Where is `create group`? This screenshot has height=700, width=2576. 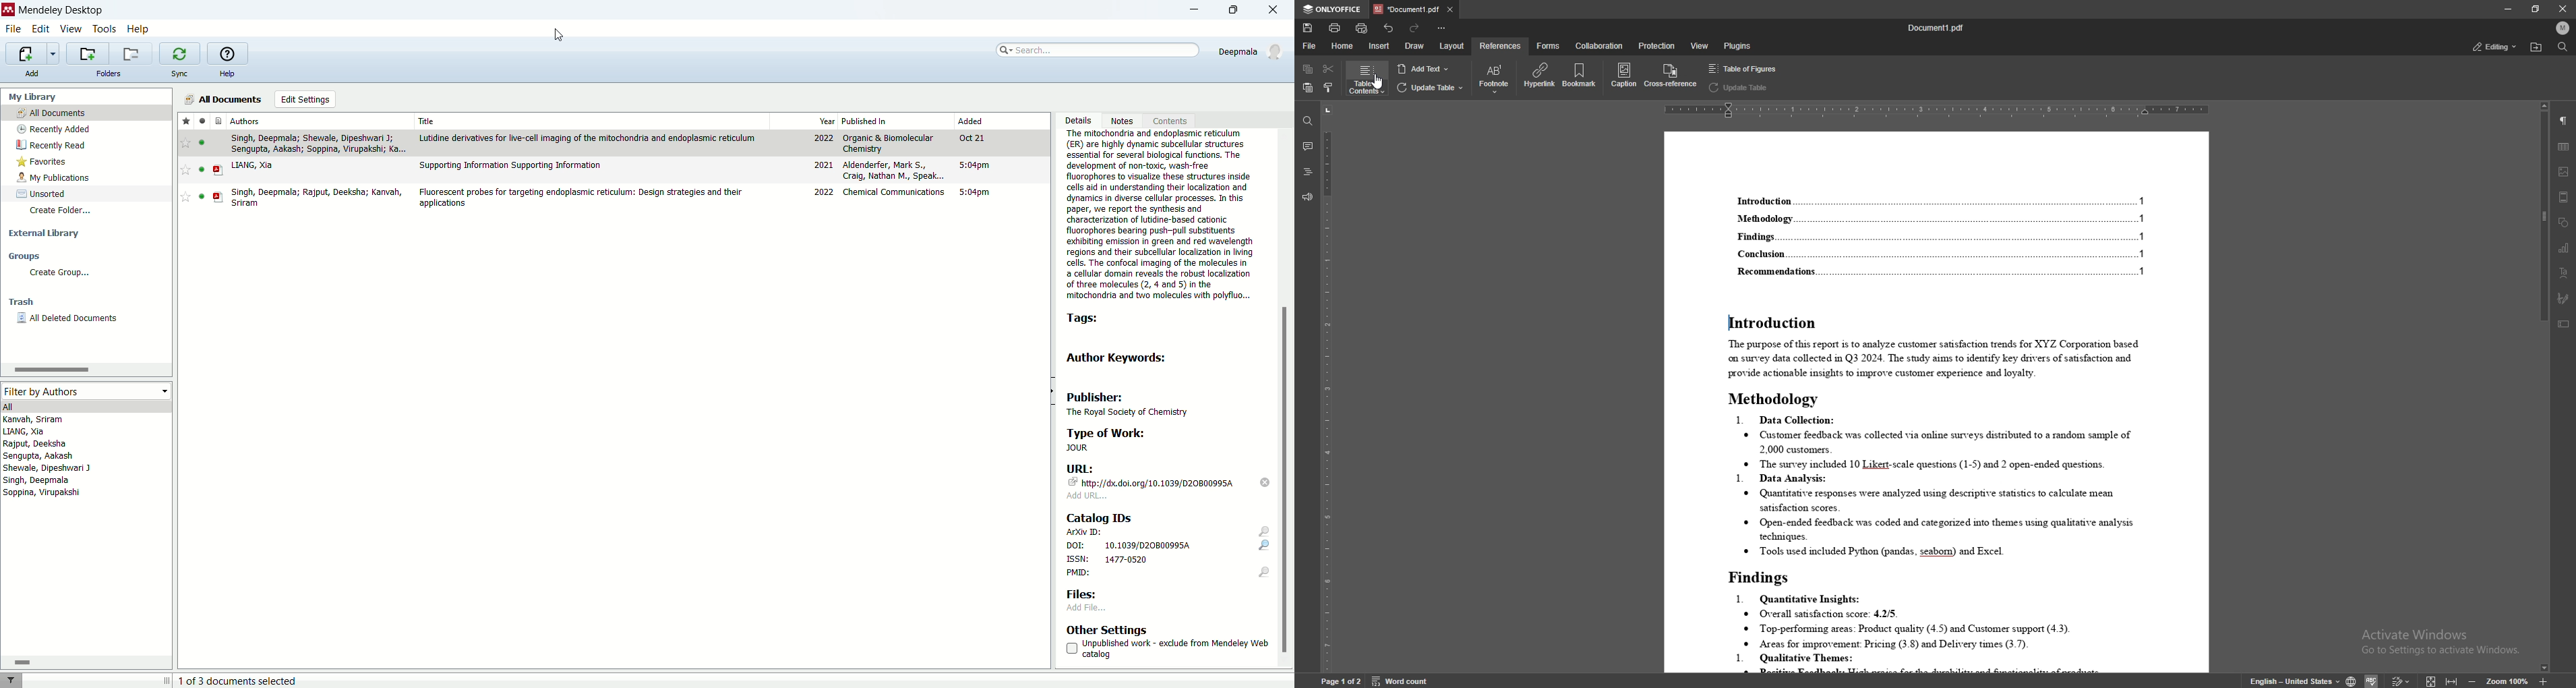 create group is located at coordinates (61, 273).